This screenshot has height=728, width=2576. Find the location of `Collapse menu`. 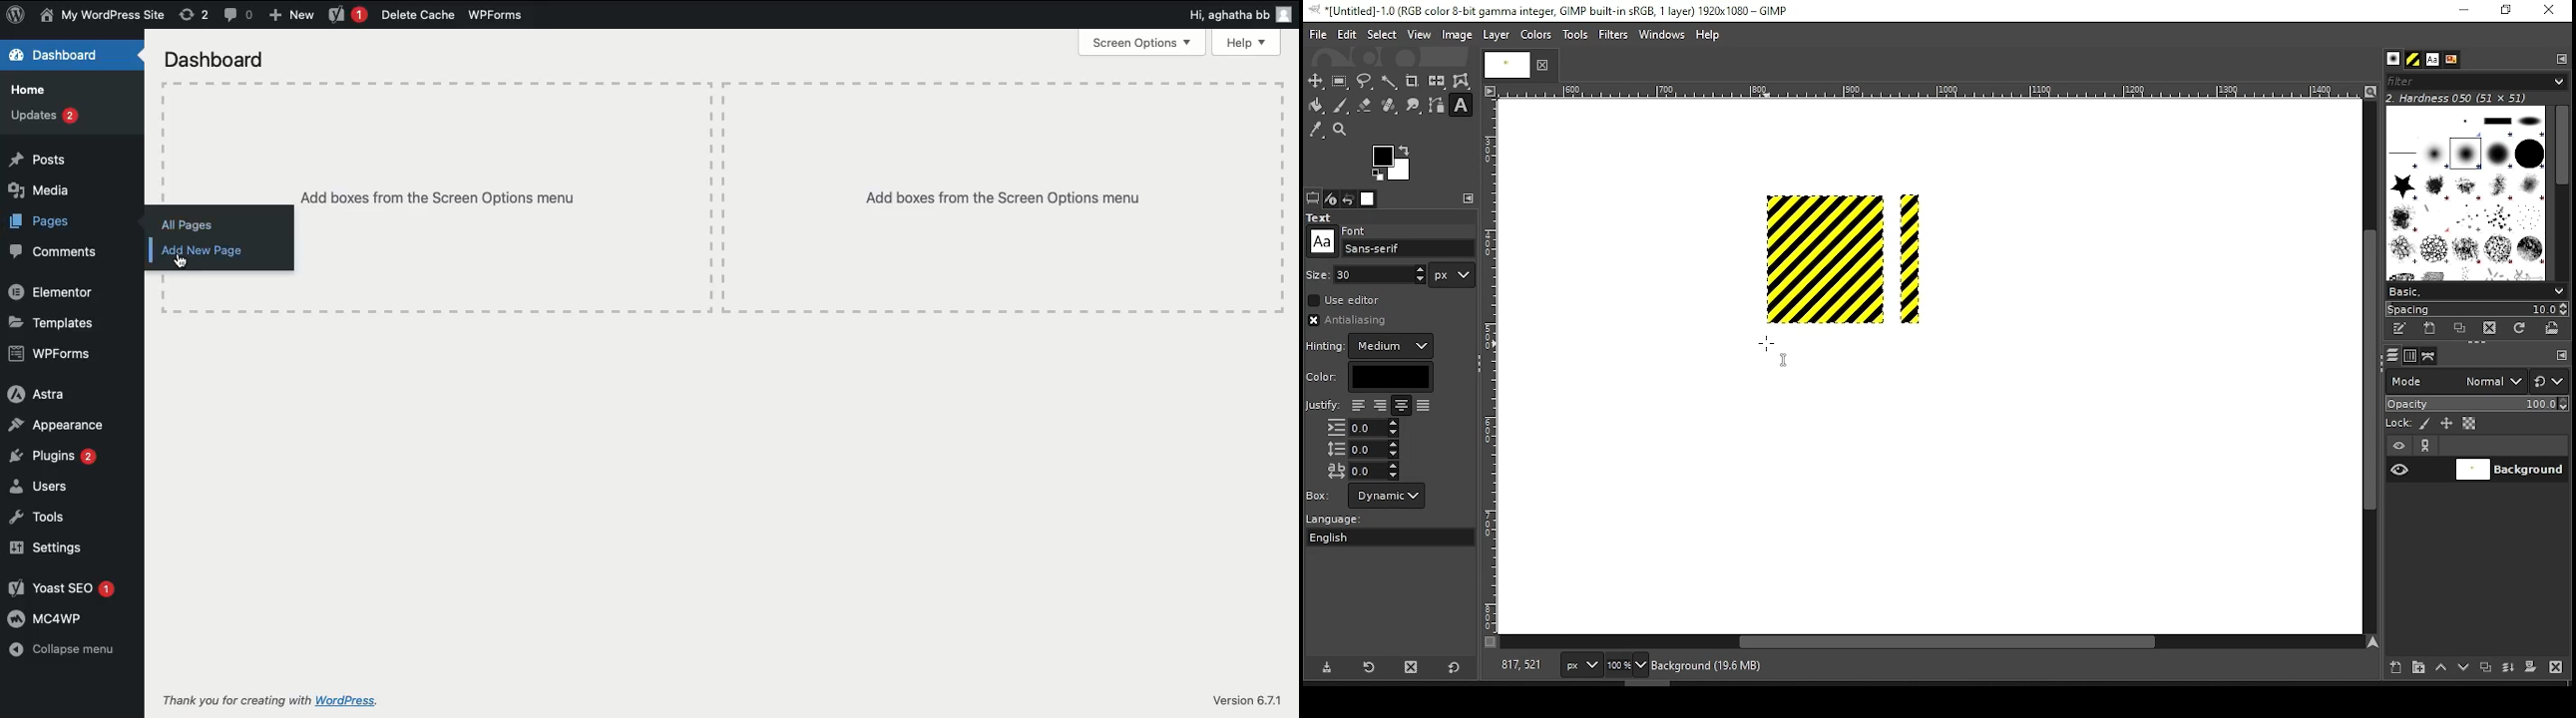

Collapse menu is located at coordinates (68, 650).